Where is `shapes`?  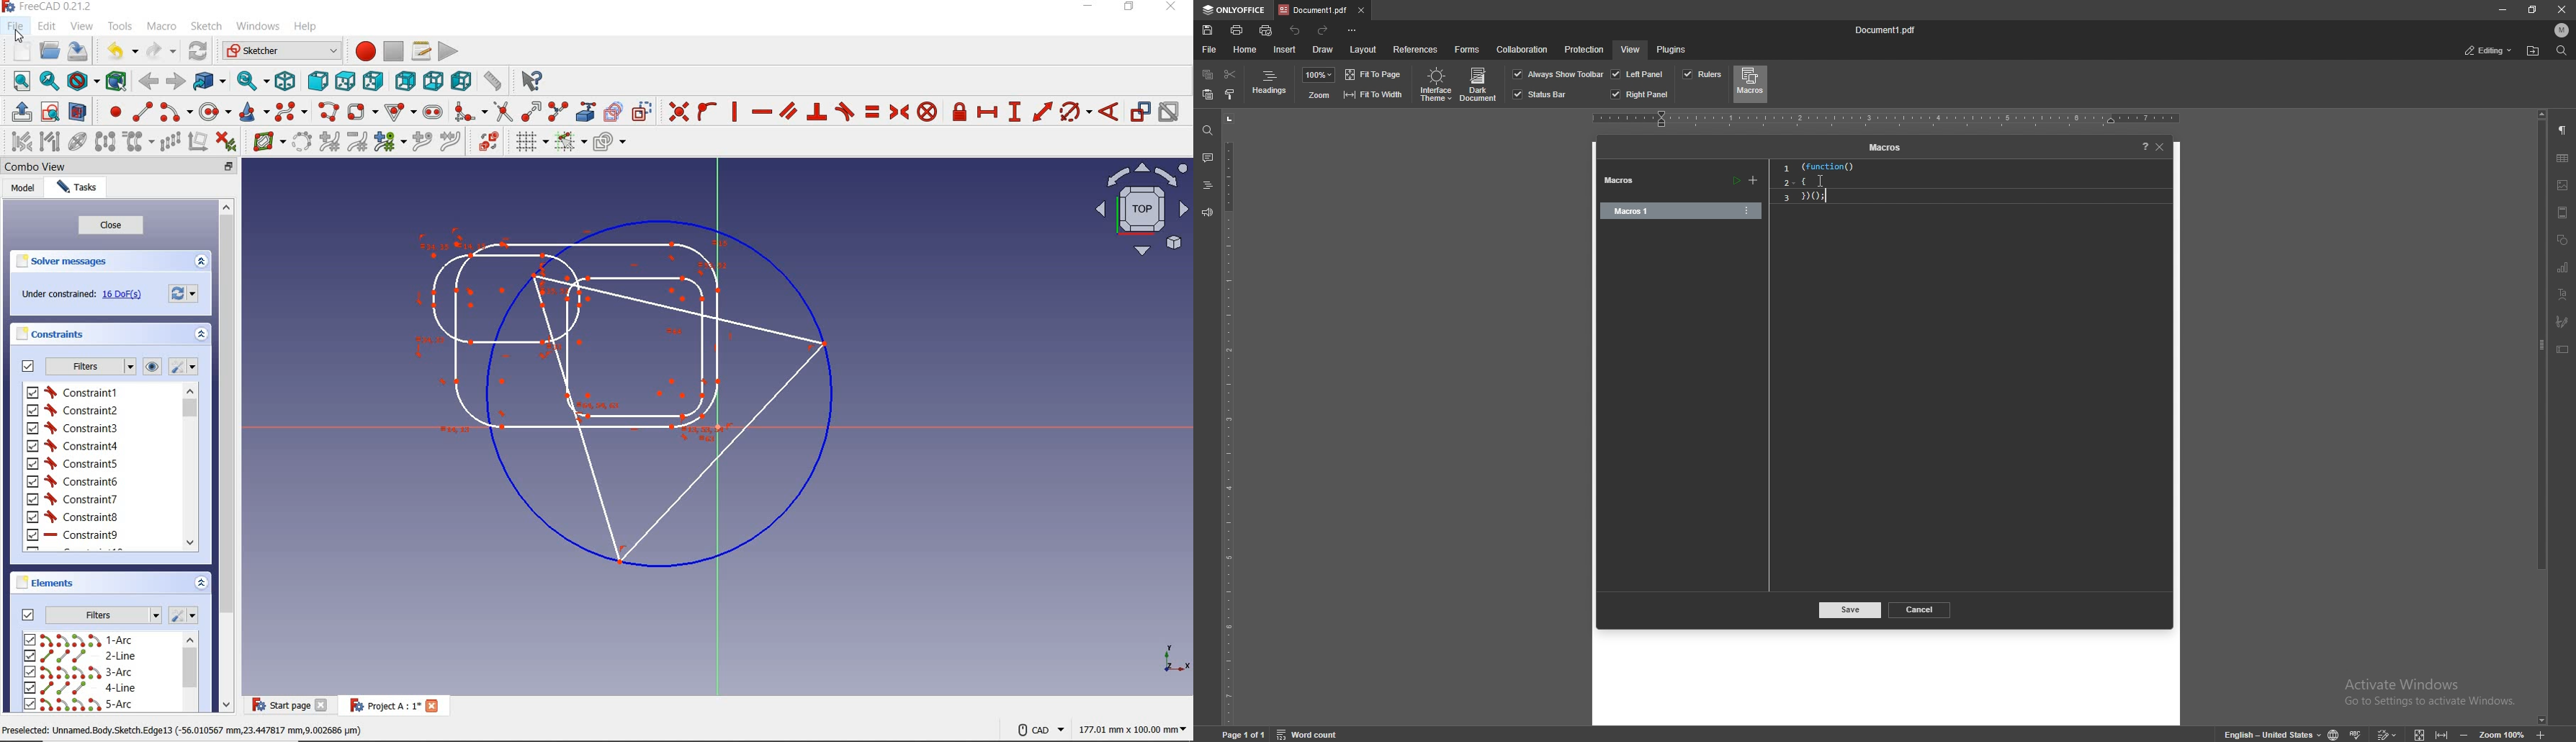
shapes is located at coordinates (2562, 239).